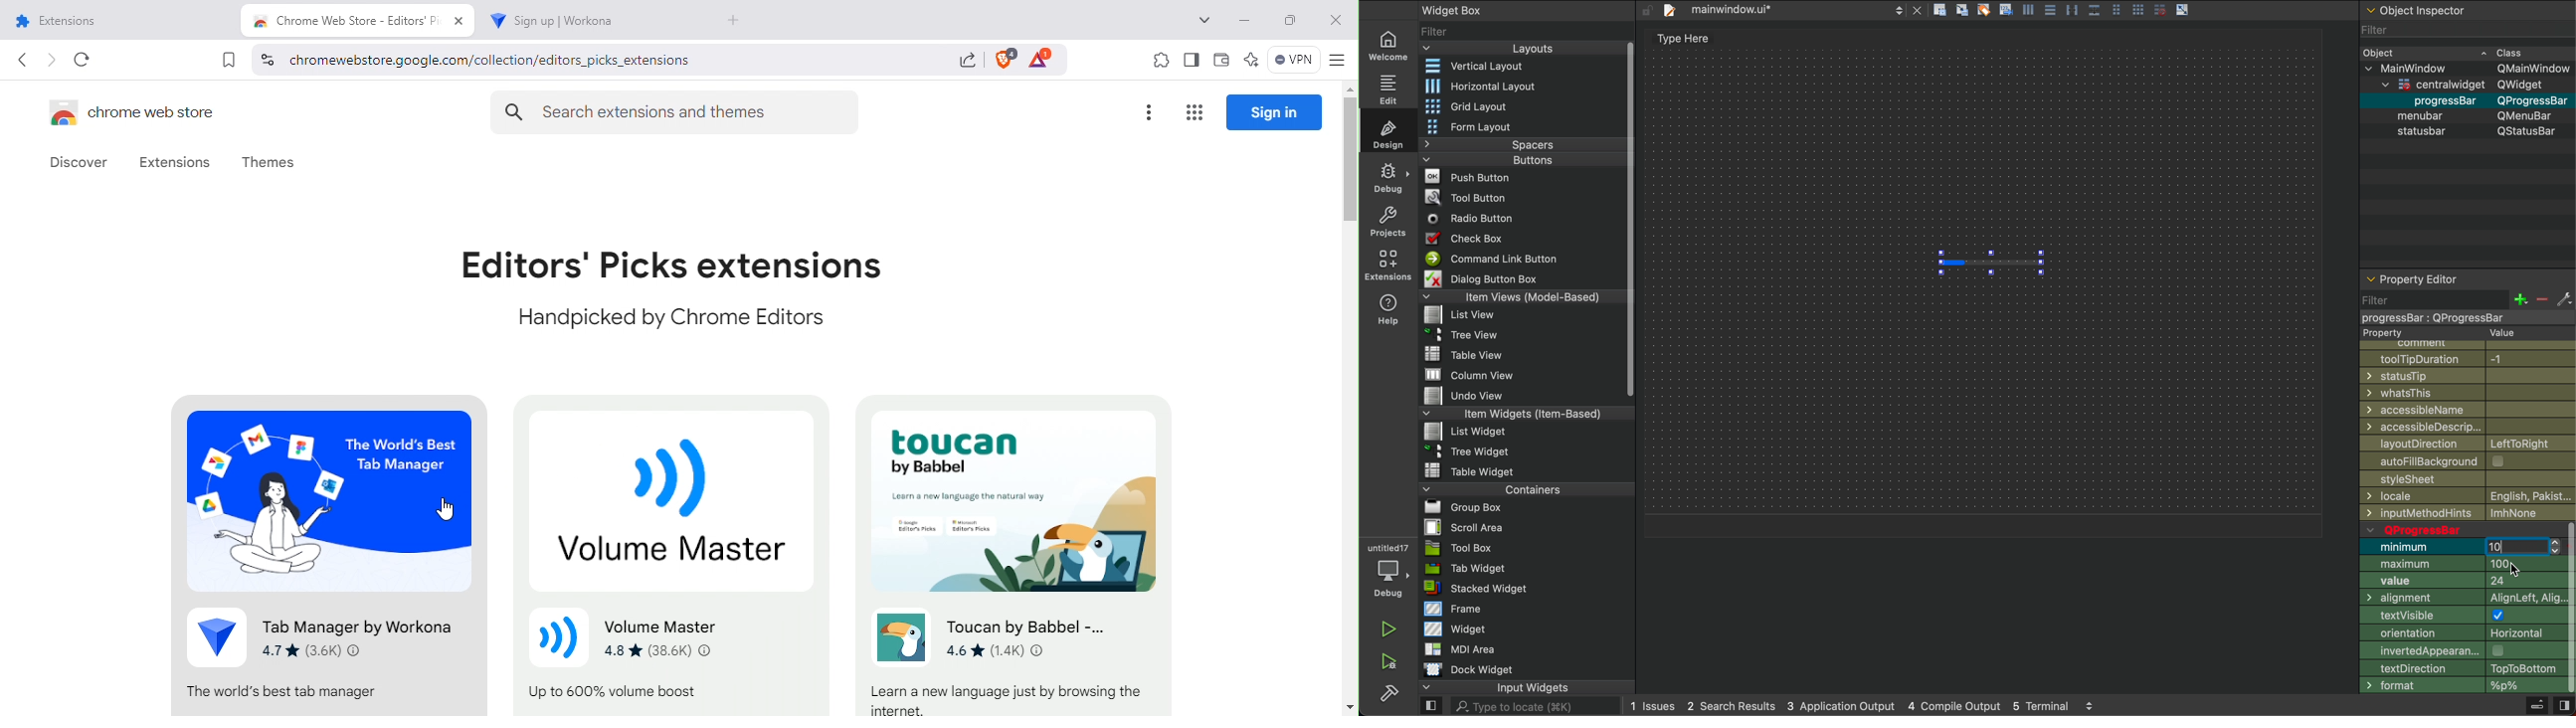 The width and height of the screenshot is (2576, 728). Describe the element at coordinates (1469, 670) in the screenshot. I see `Dock WIdget` at that location.